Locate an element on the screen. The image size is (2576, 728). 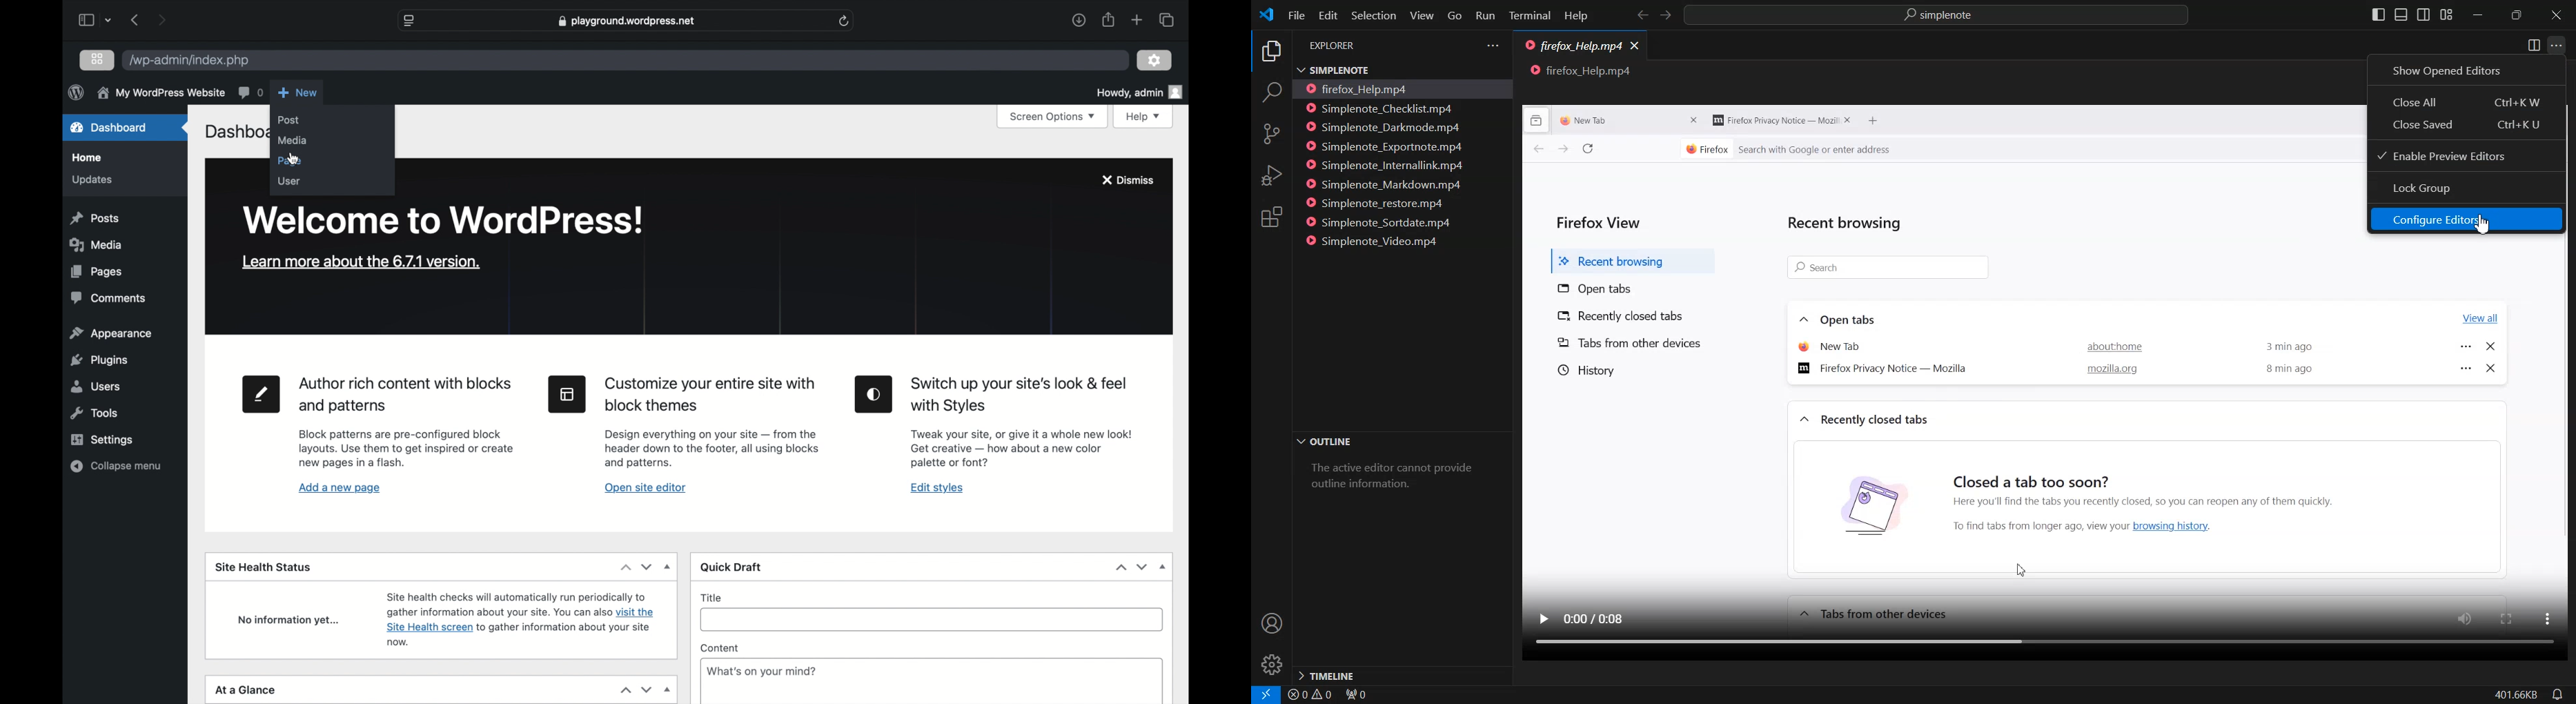
Search with Google or enter address. is located at coordinates (1916, 150).